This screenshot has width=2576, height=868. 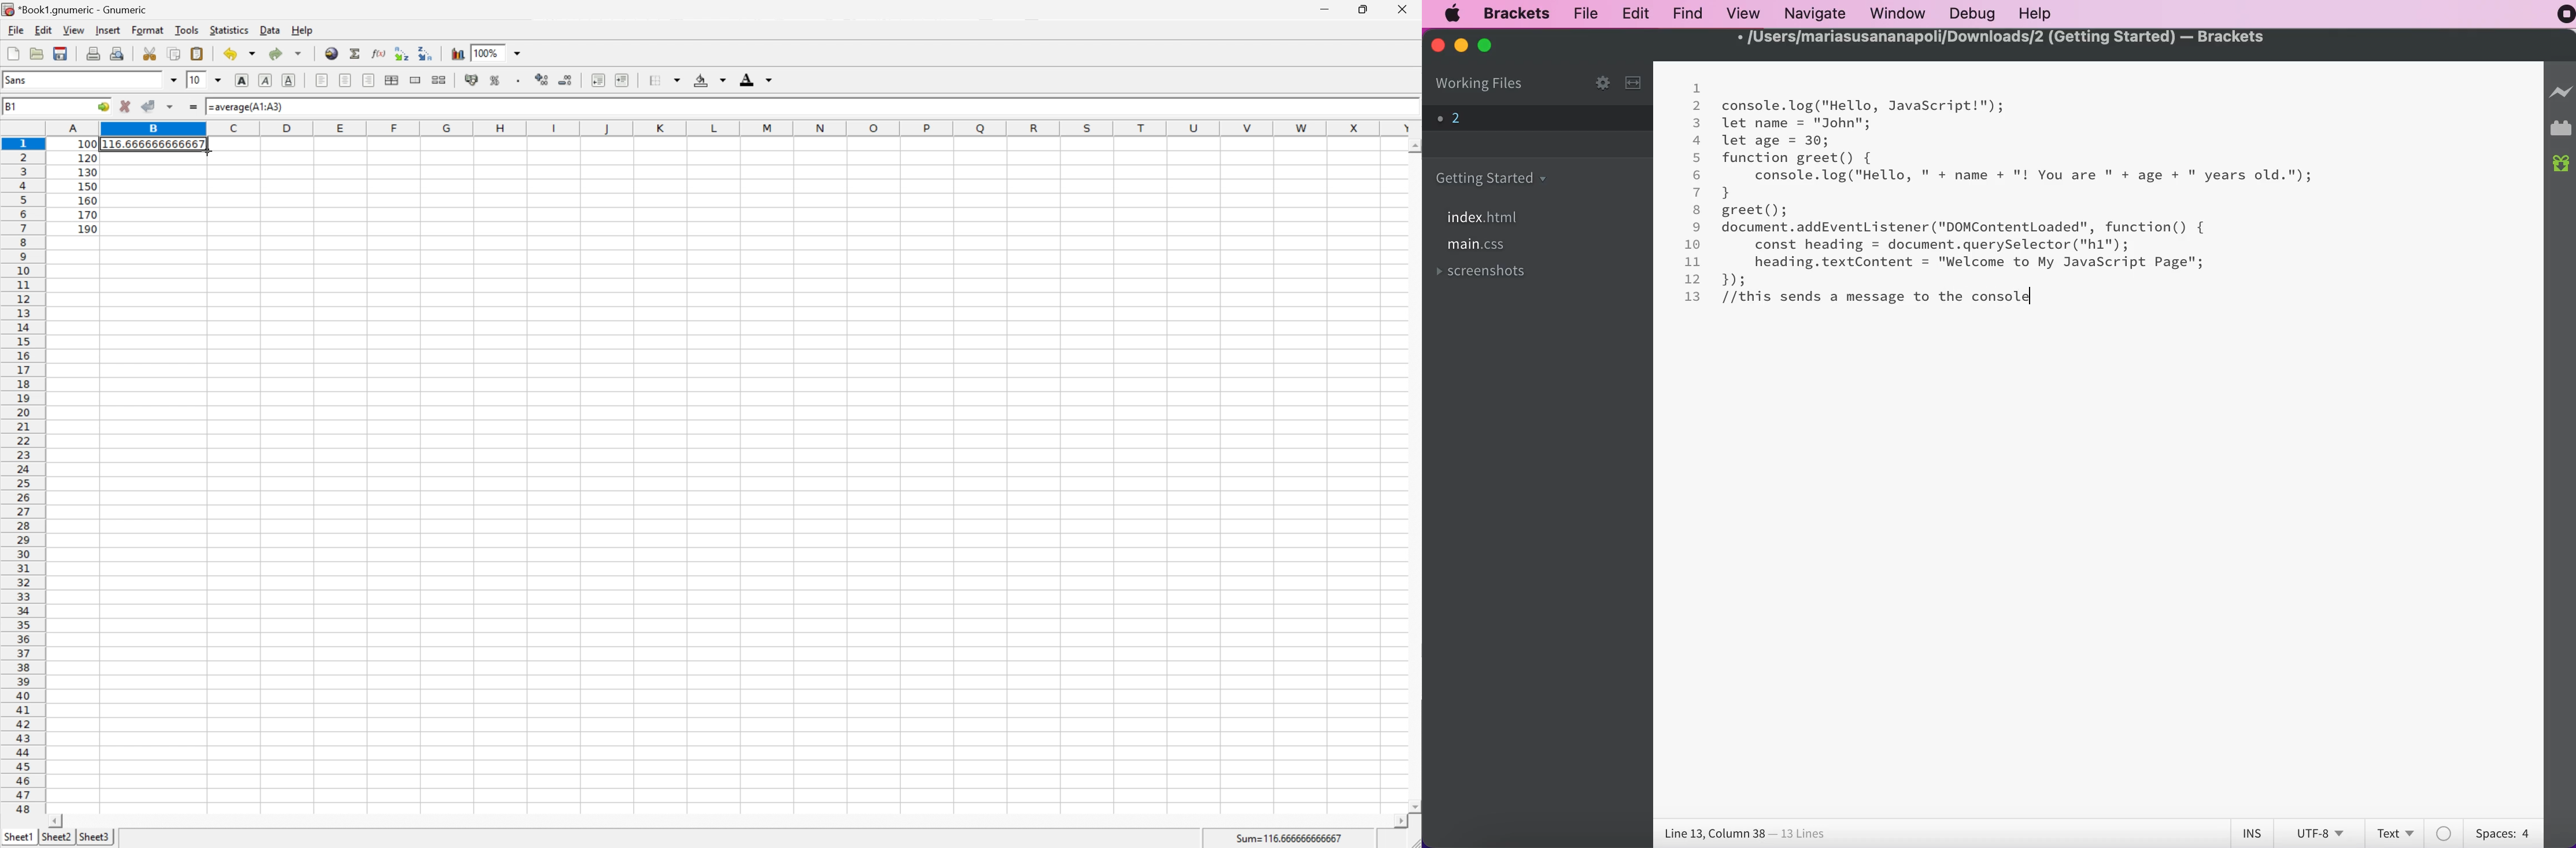 I want to click on live preview, so click(x=2560, y=92).